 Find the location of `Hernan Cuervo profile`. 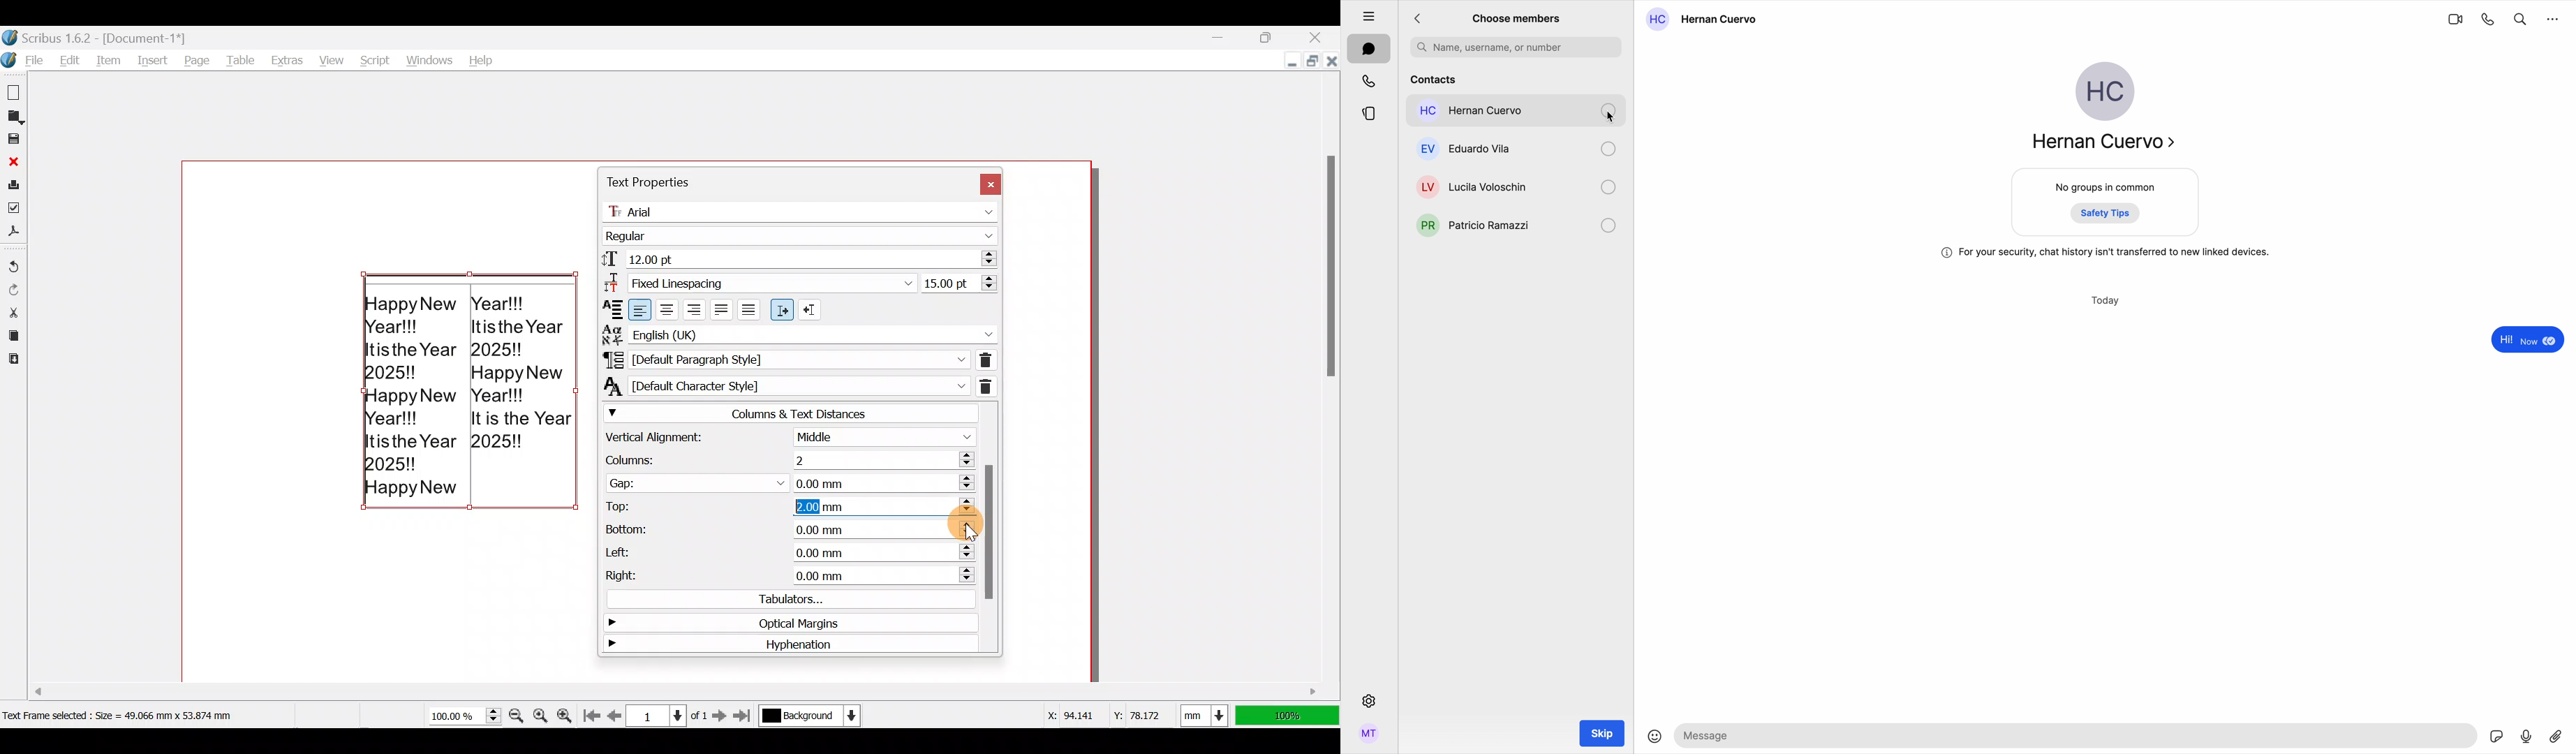

Hernan Cuervo profile is located at coordinates (2101, 111).